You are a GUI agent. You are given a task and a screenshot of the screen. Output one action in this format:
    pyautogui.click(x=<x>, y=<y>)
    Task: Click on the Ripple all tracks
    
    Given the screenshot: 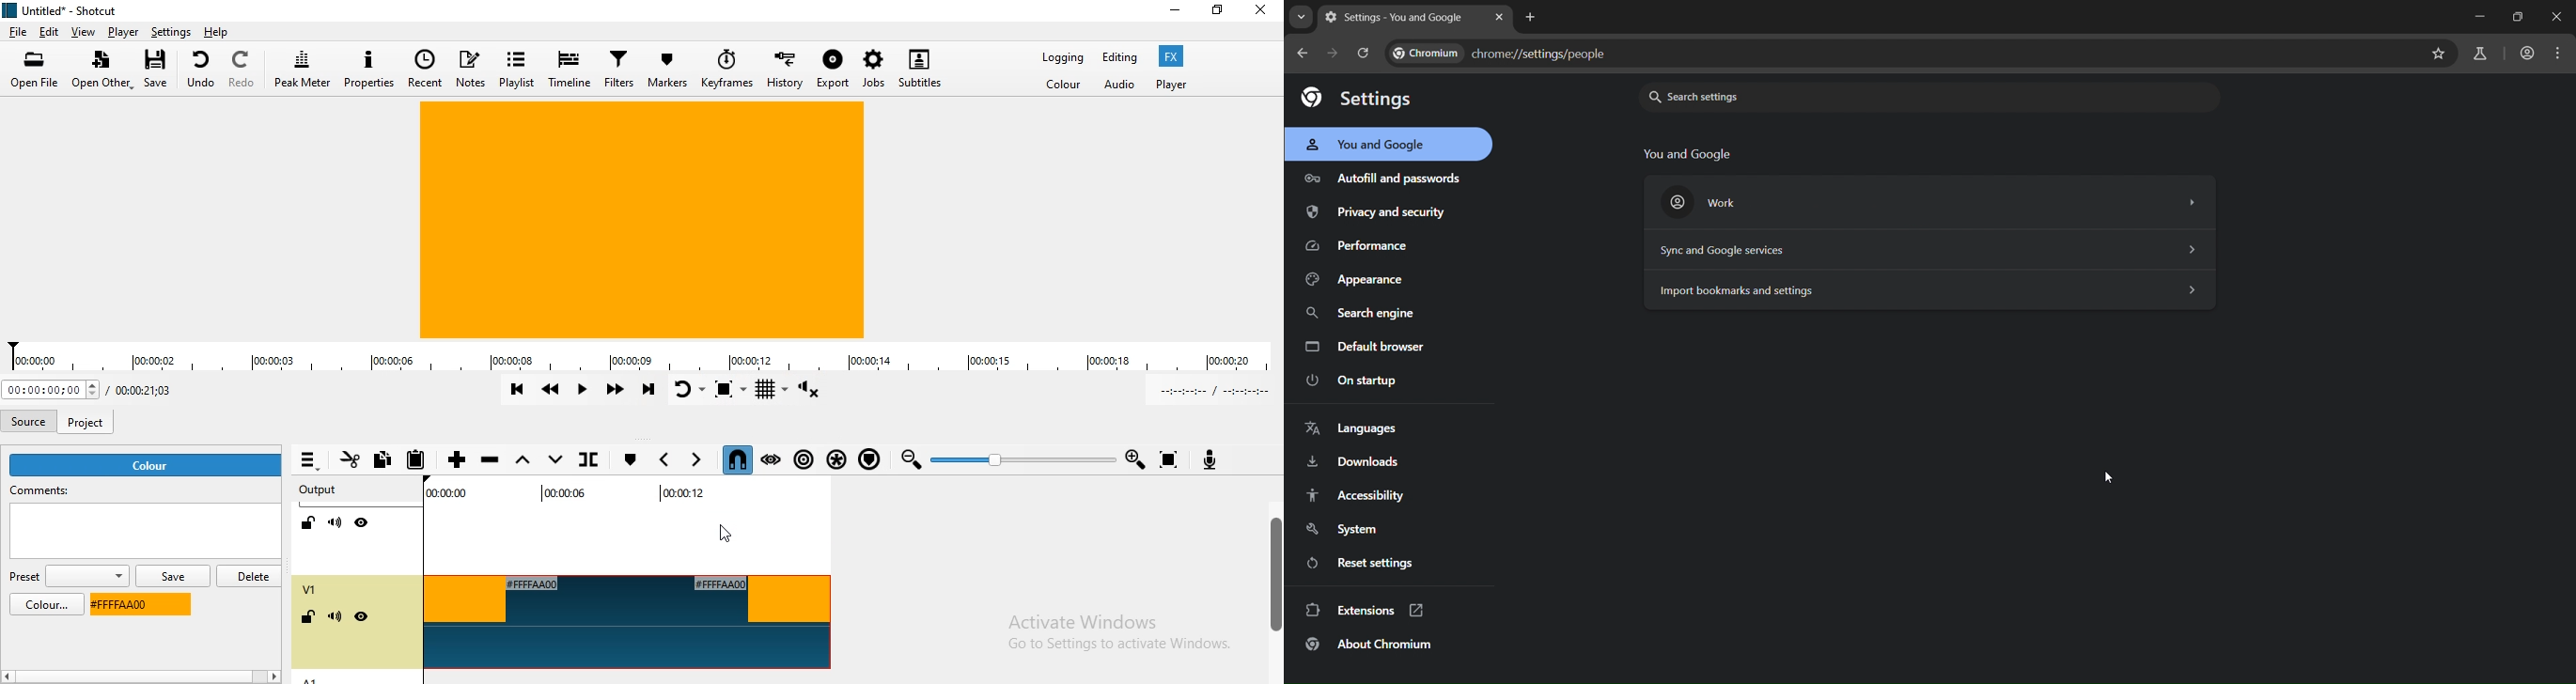 What is the action you would take?
    pyautogui.click(x=836, y=460)
    